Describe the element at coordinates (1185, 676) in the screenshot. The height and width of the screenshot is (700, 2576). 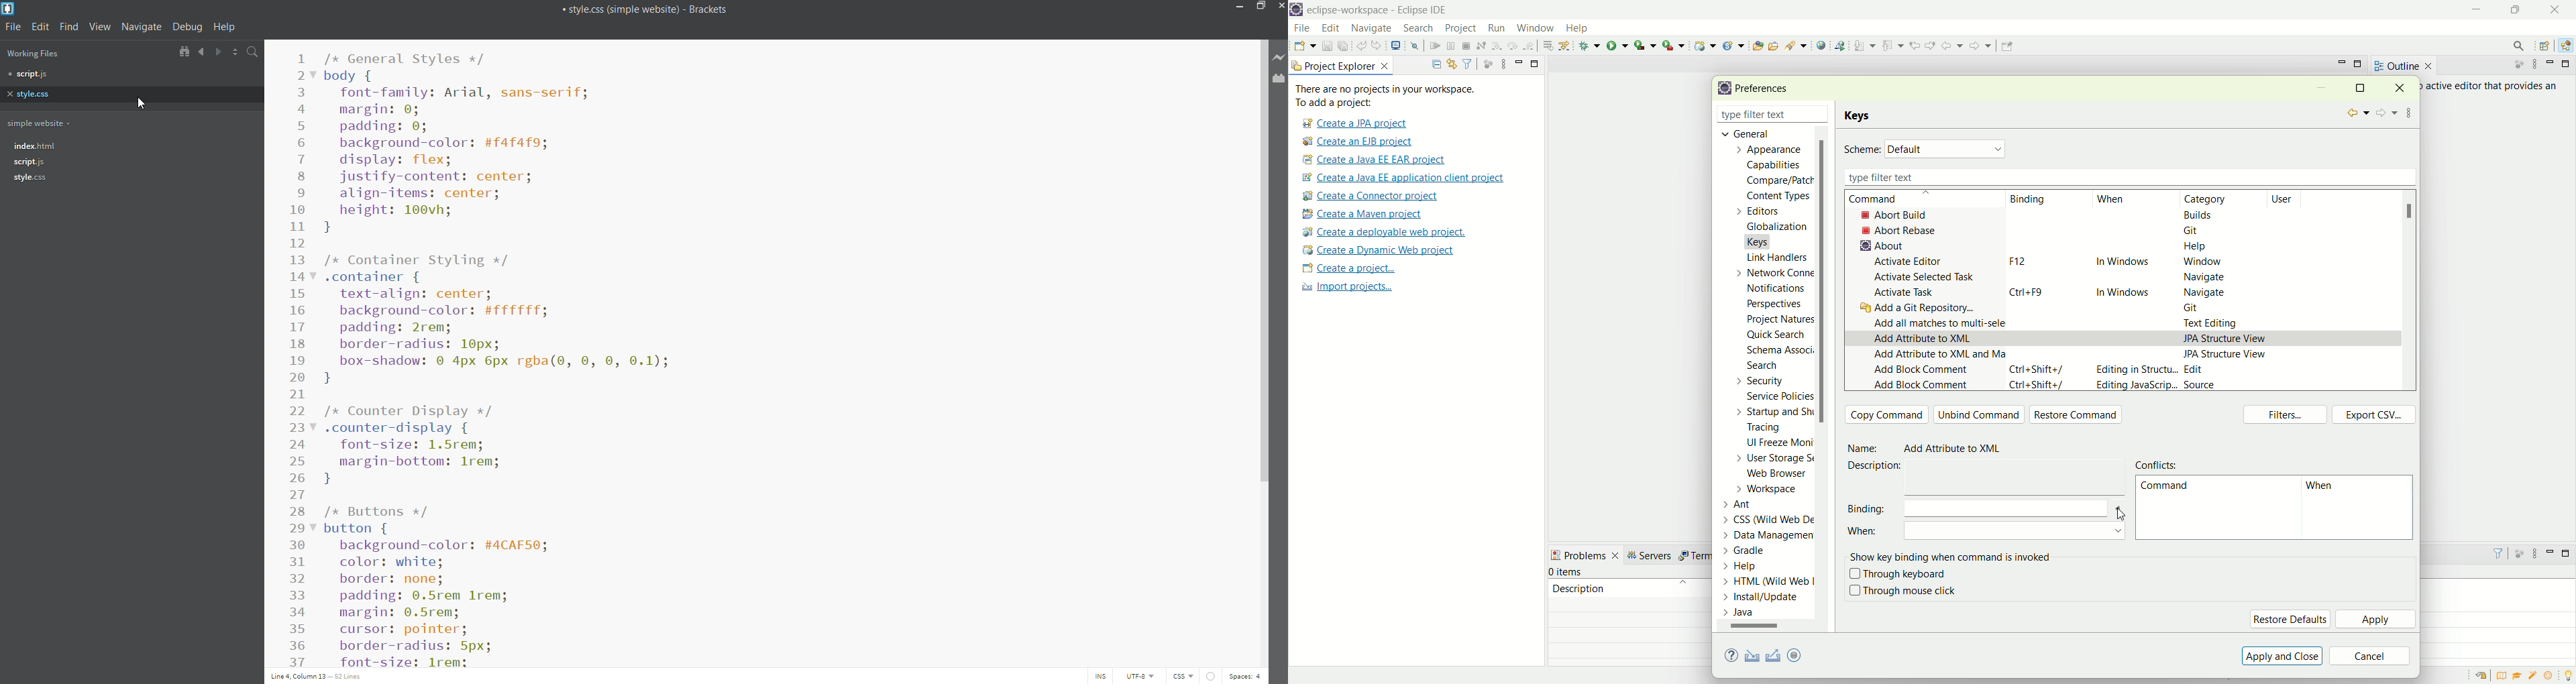
I see `css` at that location.